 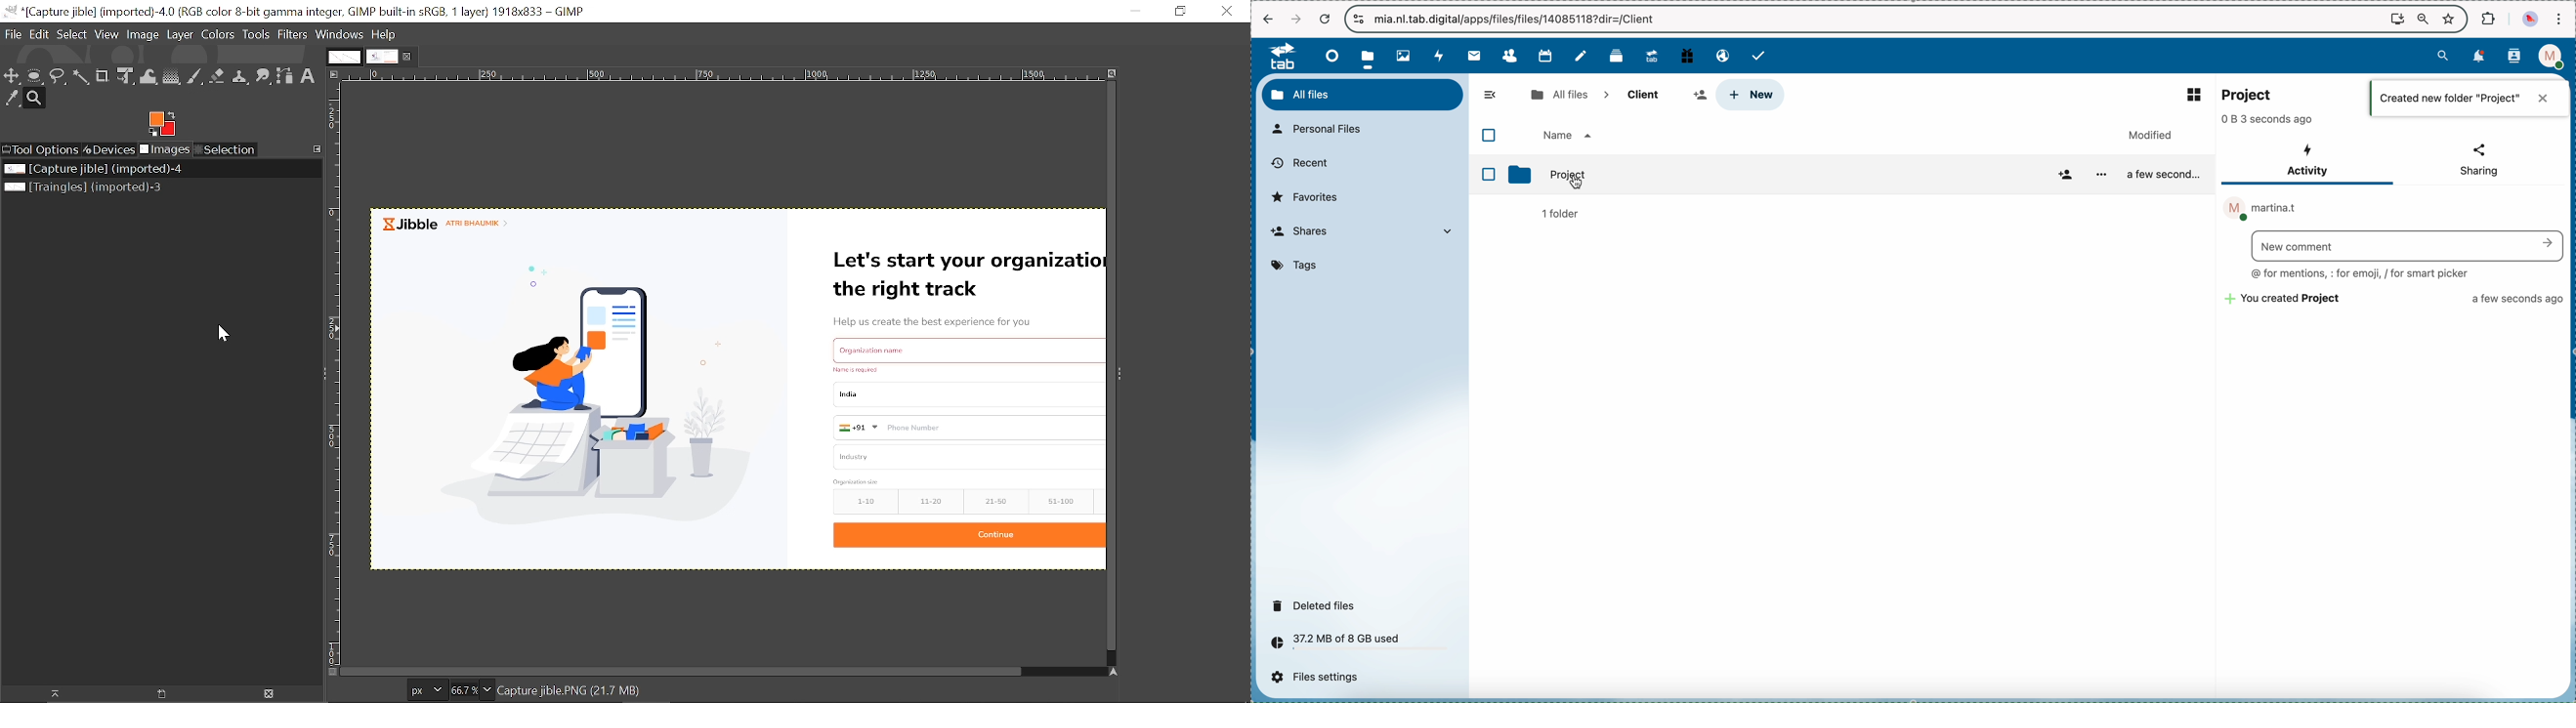 I want to click on deleted files, so click(x=1317, y=605).